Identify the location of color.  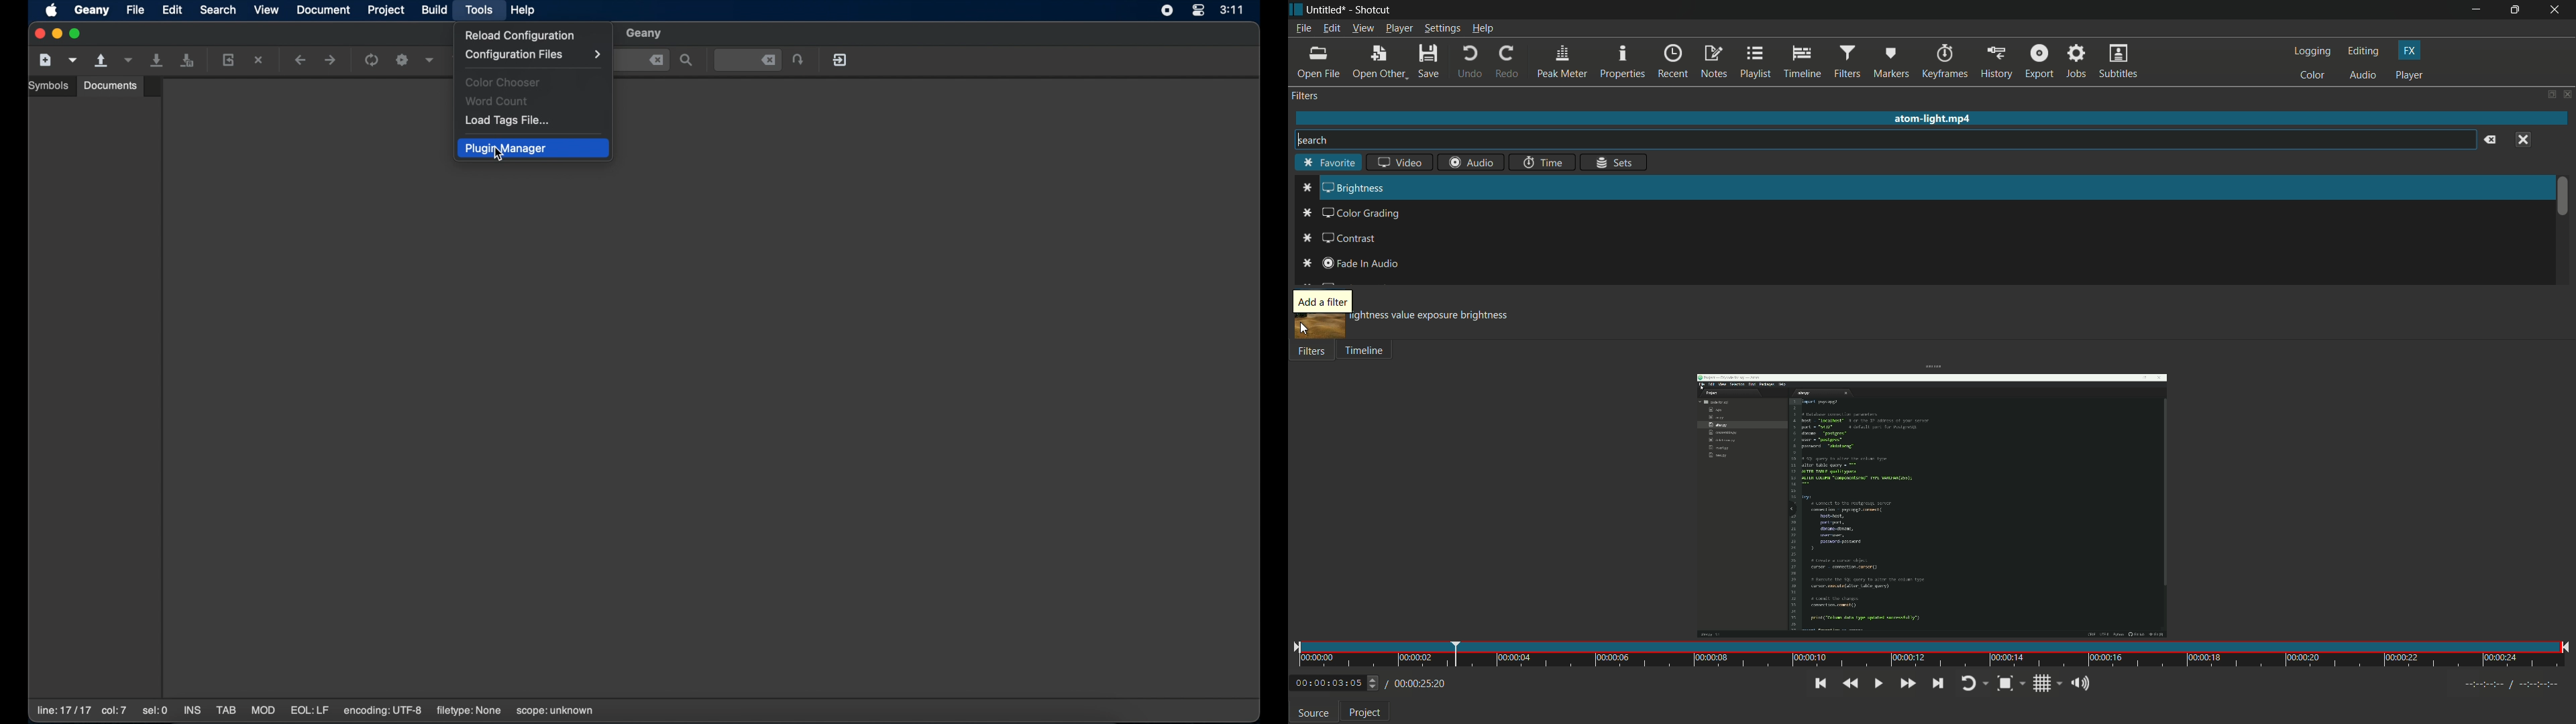
(2312, 75).